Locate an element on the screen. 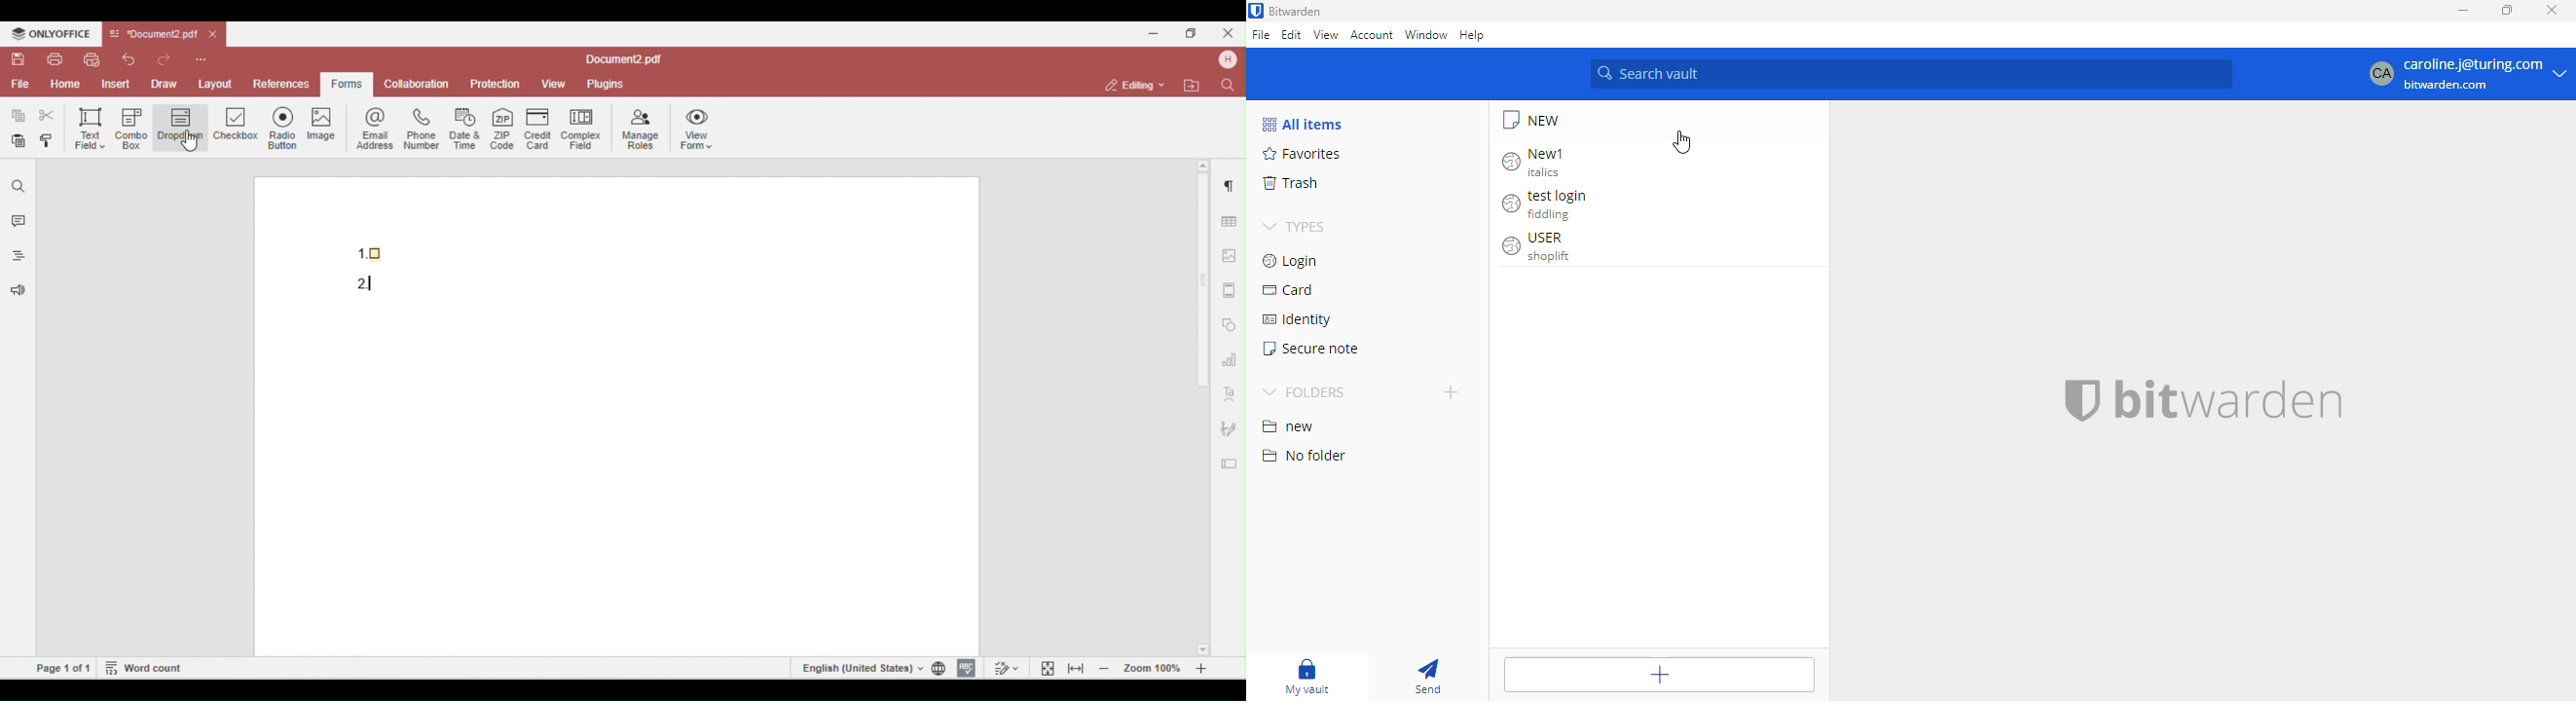  trash is located at coordinates (1294, 183).